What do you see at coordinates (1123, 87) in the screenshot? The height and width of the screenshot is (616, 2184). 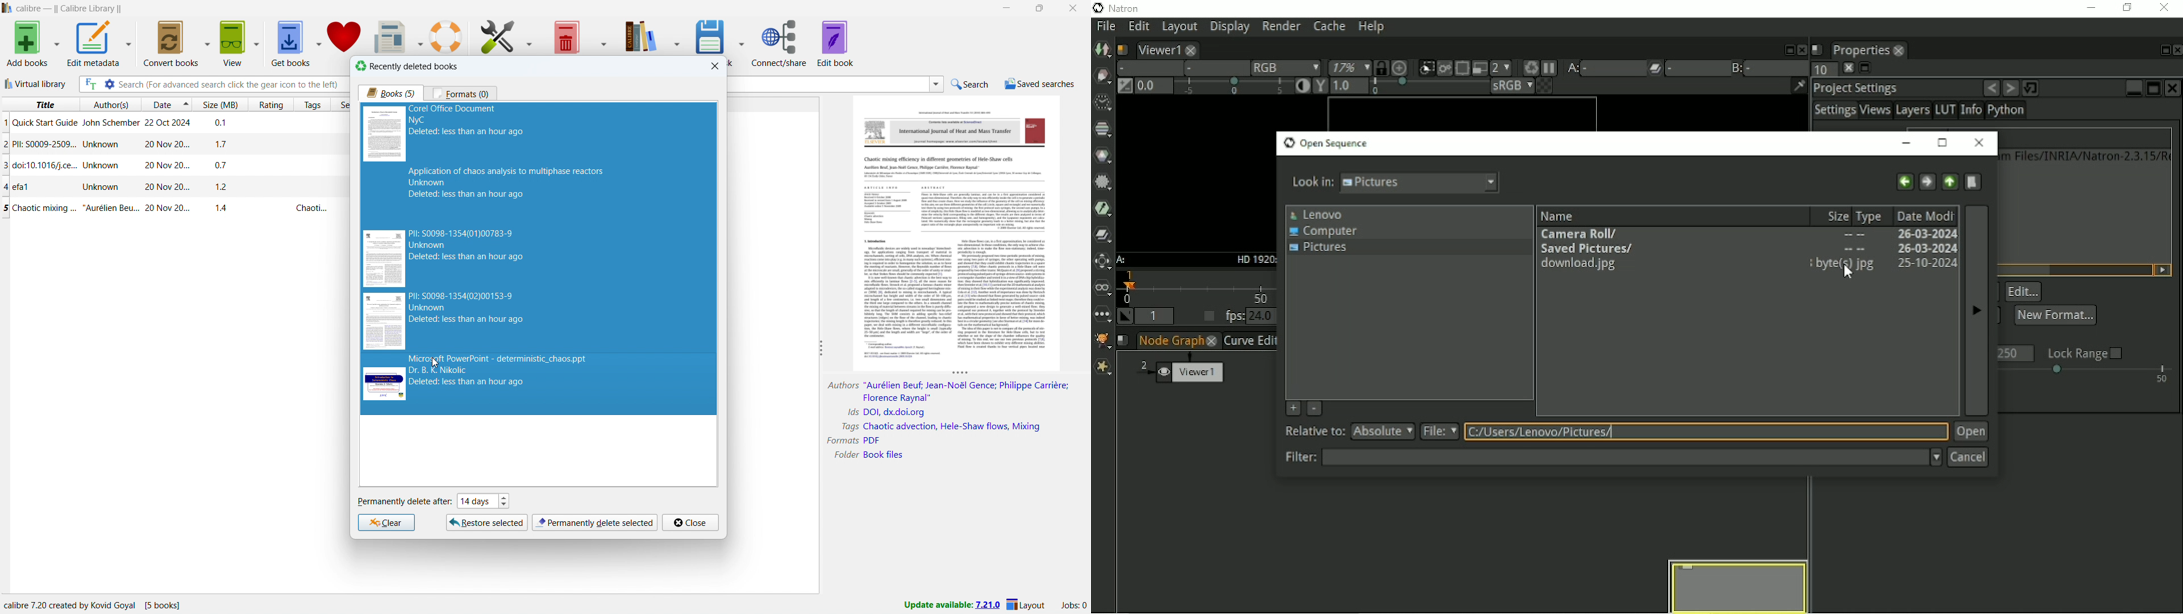 I see `Switch between neutral 1.0 gain f stop and the previous setting` at bounding box center [1123, 87].